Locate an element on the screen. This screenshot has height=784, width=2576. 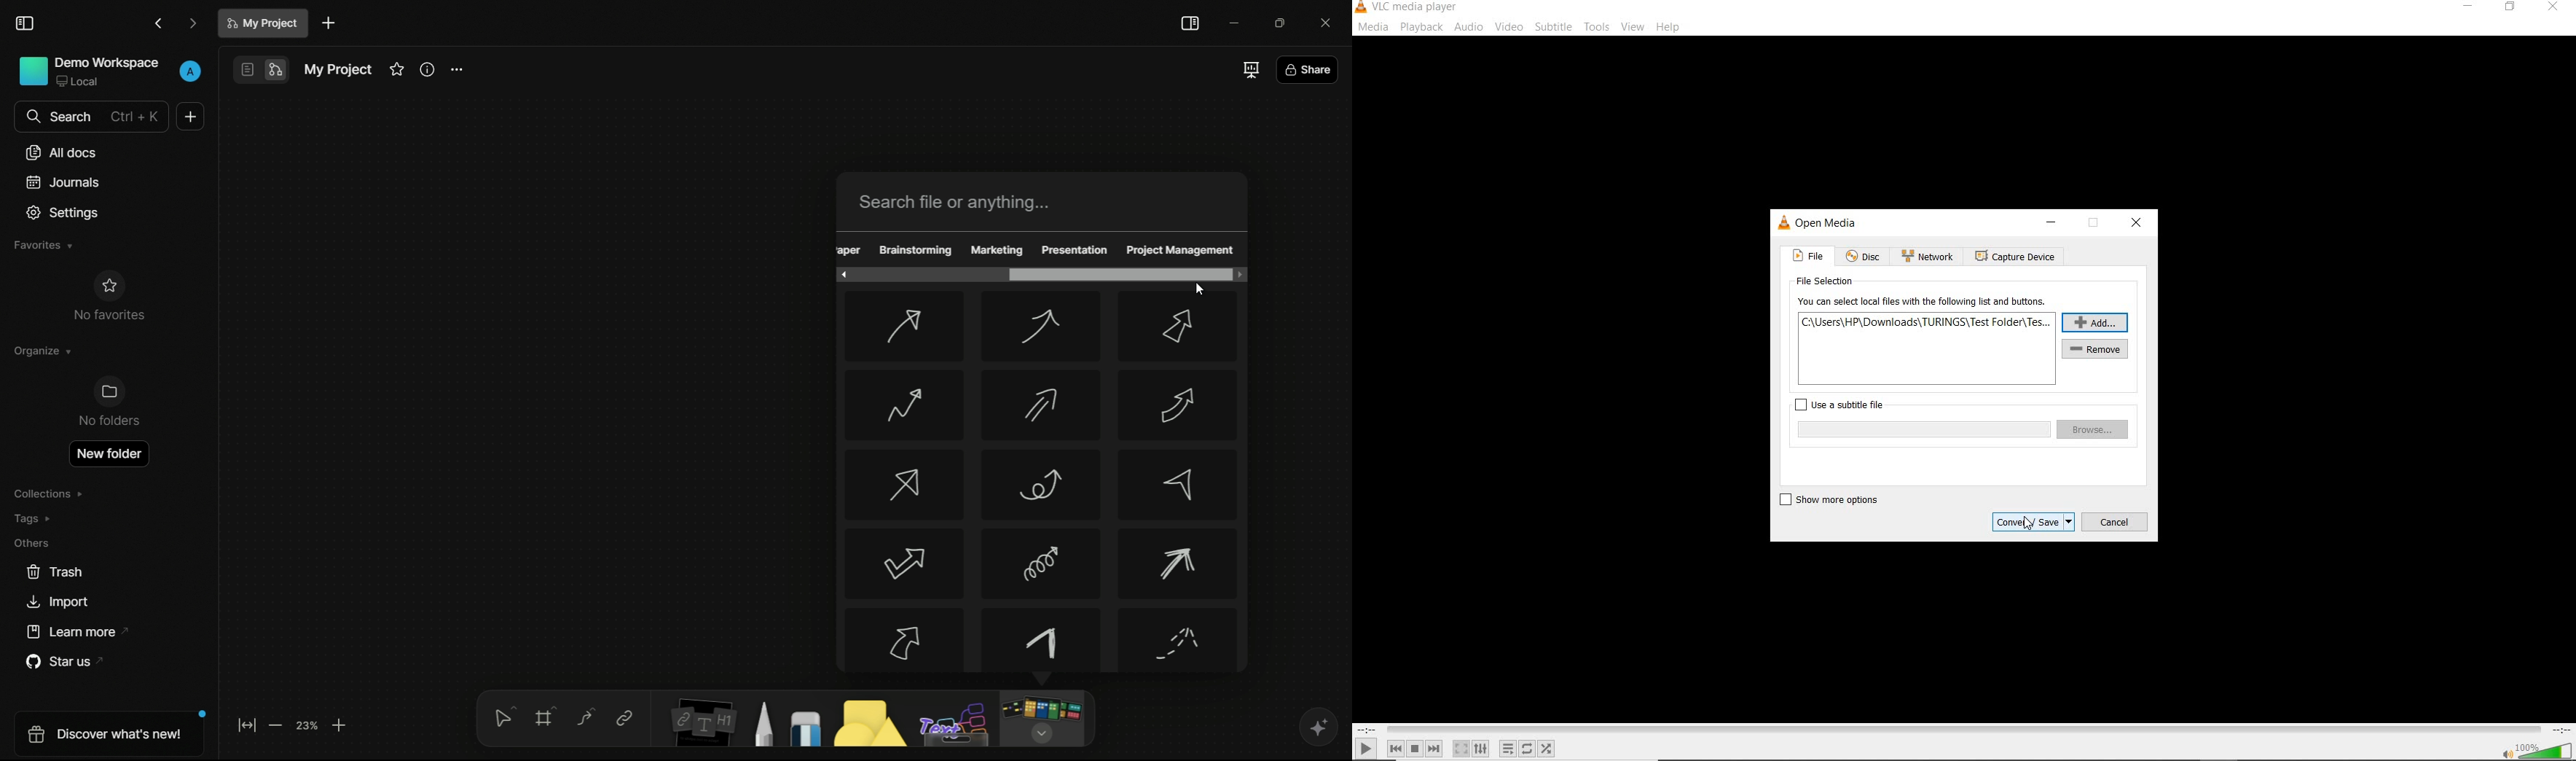
arrow-8 is located at coordinates (1039, 485).